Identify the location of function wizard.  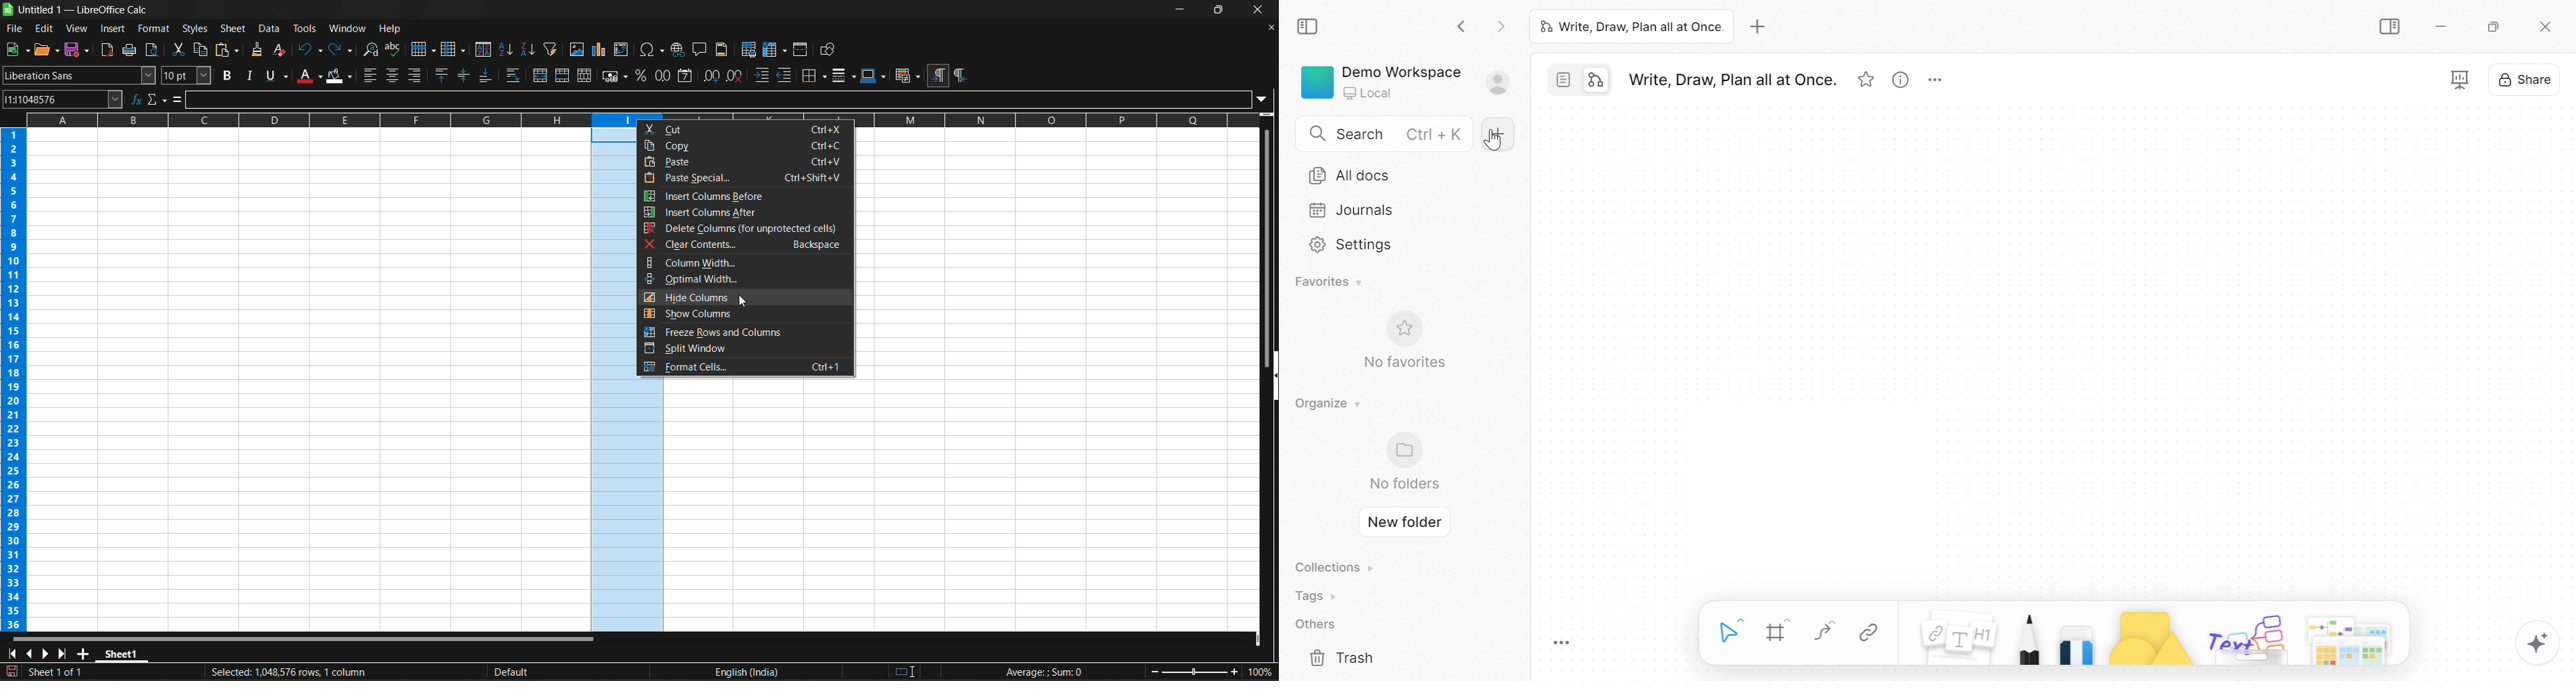
(135, 98).